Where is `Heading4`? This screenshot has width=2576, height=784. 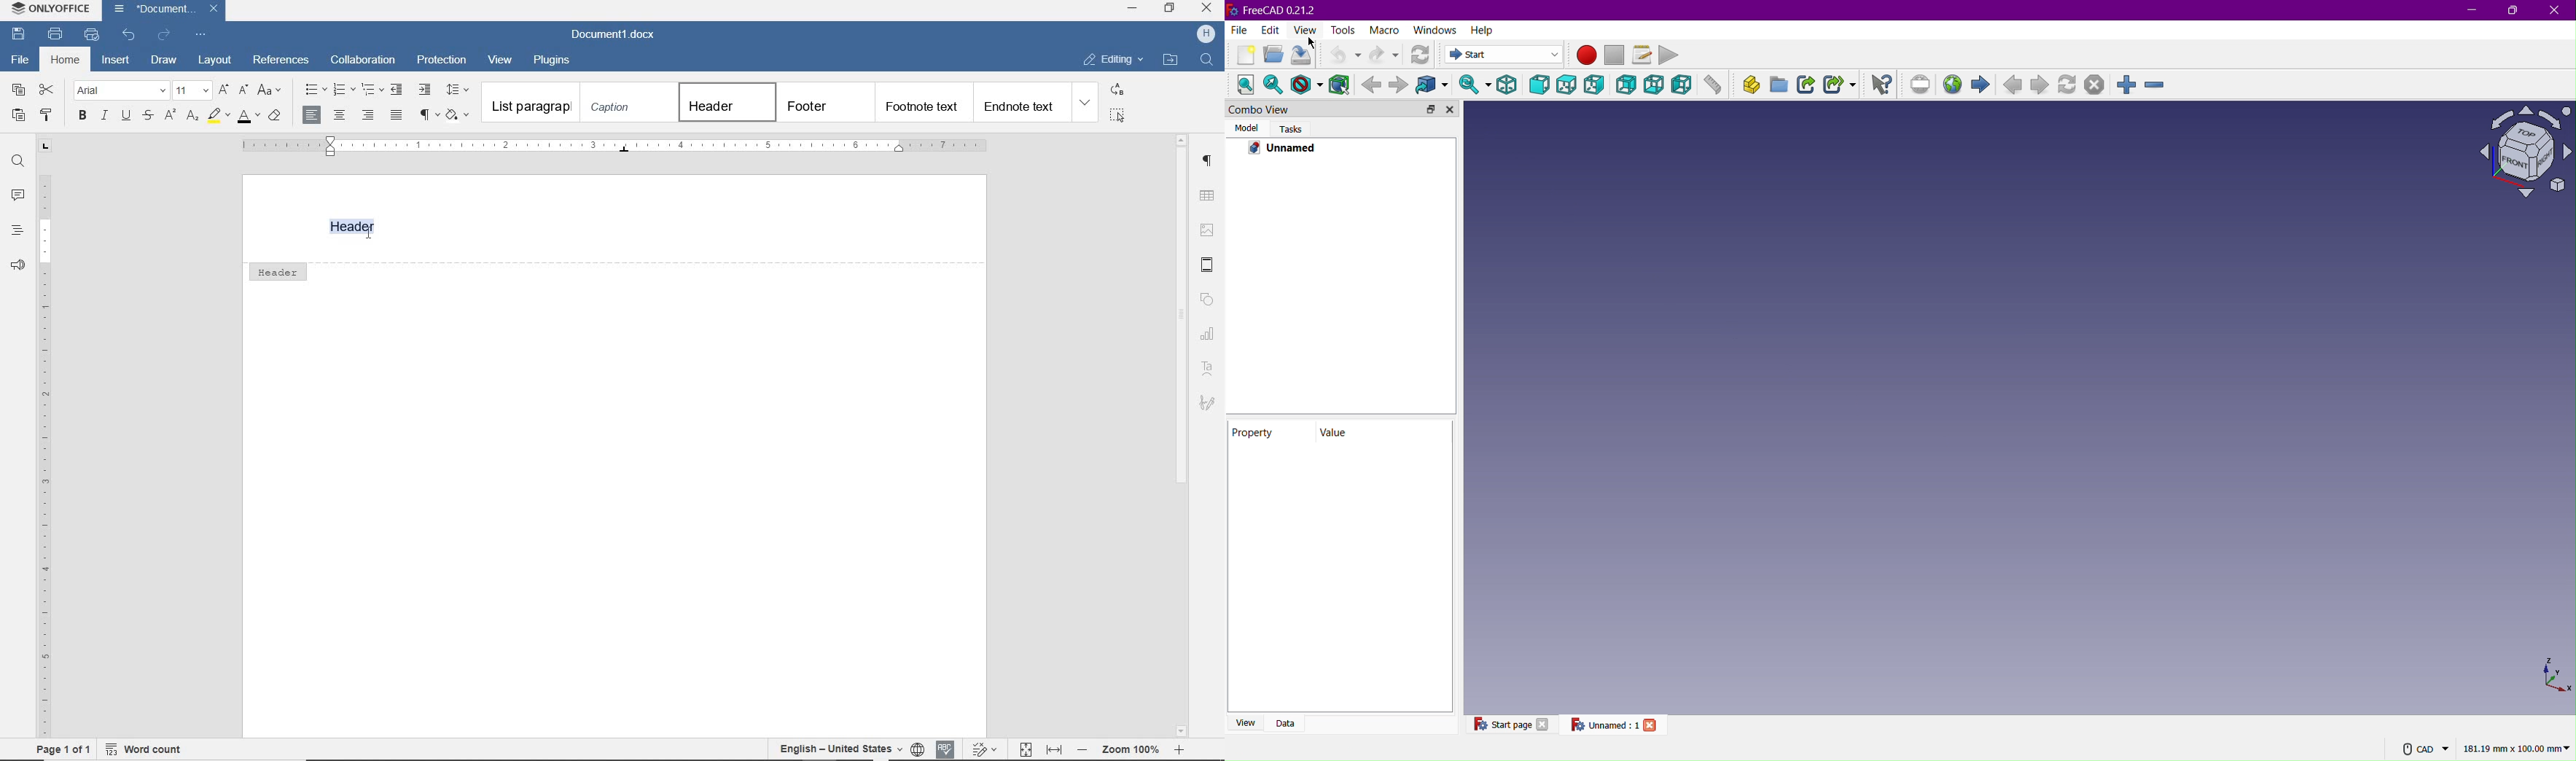
Heading4 is located at coordinates (1020, 106).